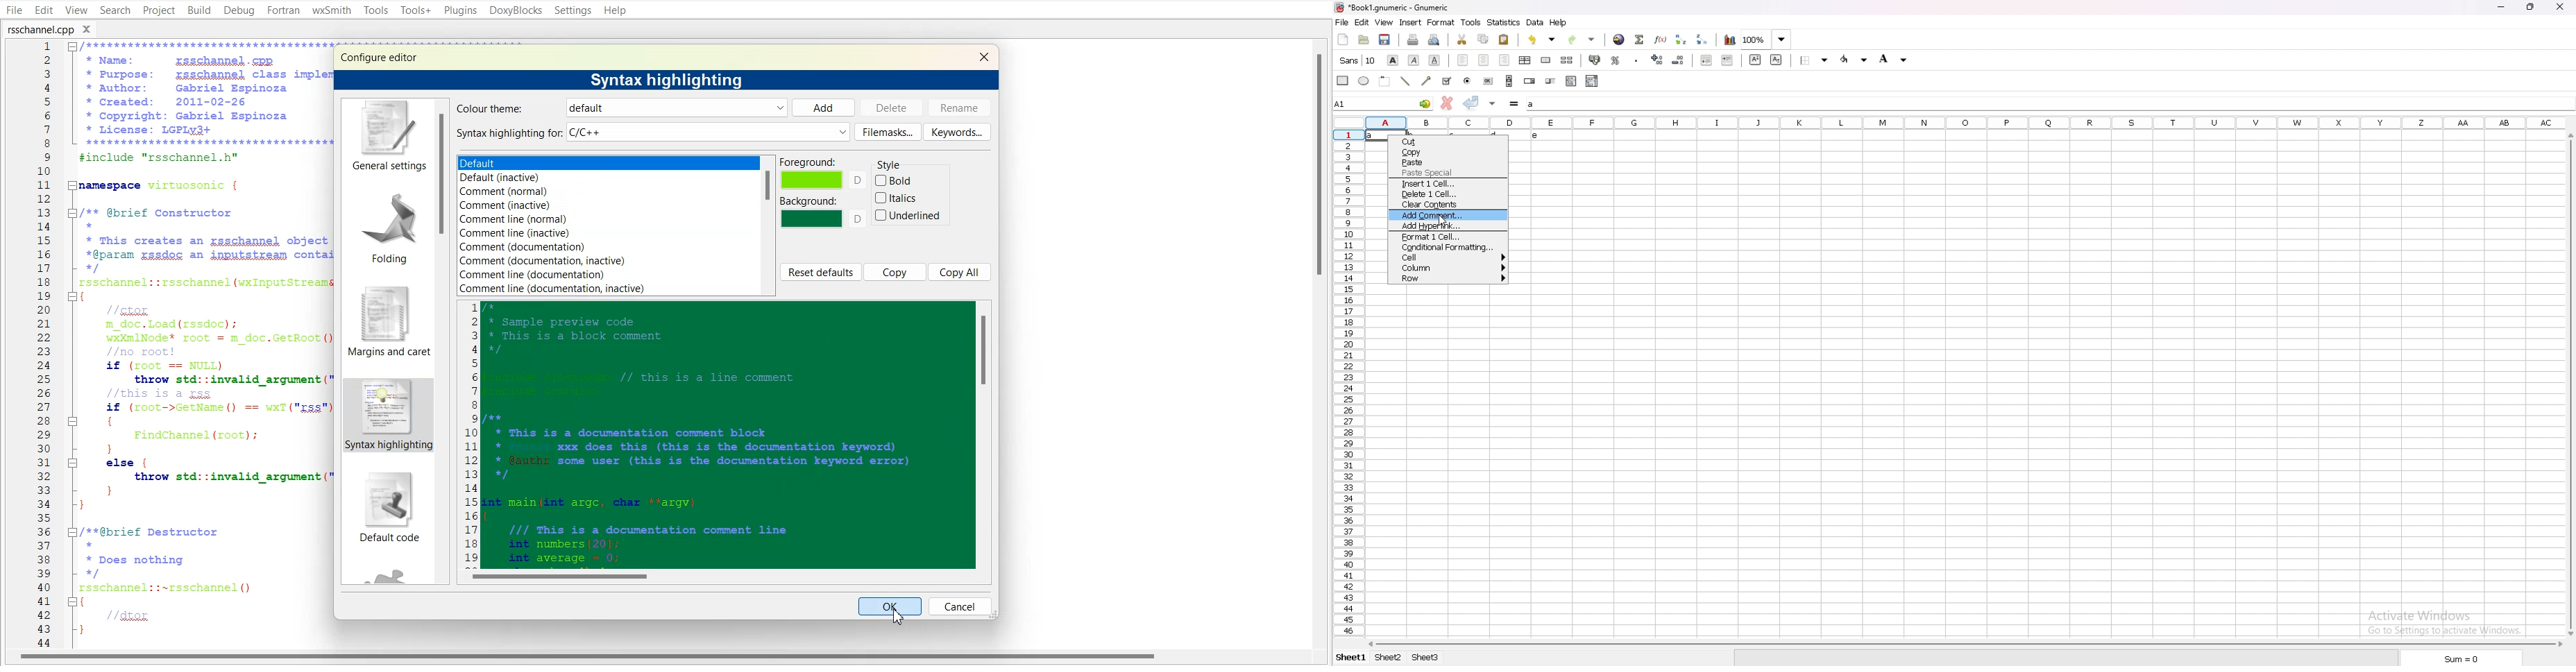 The image size is (2576, 672). What do you see at coordinates (1472, 23) in the screenshot?
I see `tools` at bounding box center [1472, 23].